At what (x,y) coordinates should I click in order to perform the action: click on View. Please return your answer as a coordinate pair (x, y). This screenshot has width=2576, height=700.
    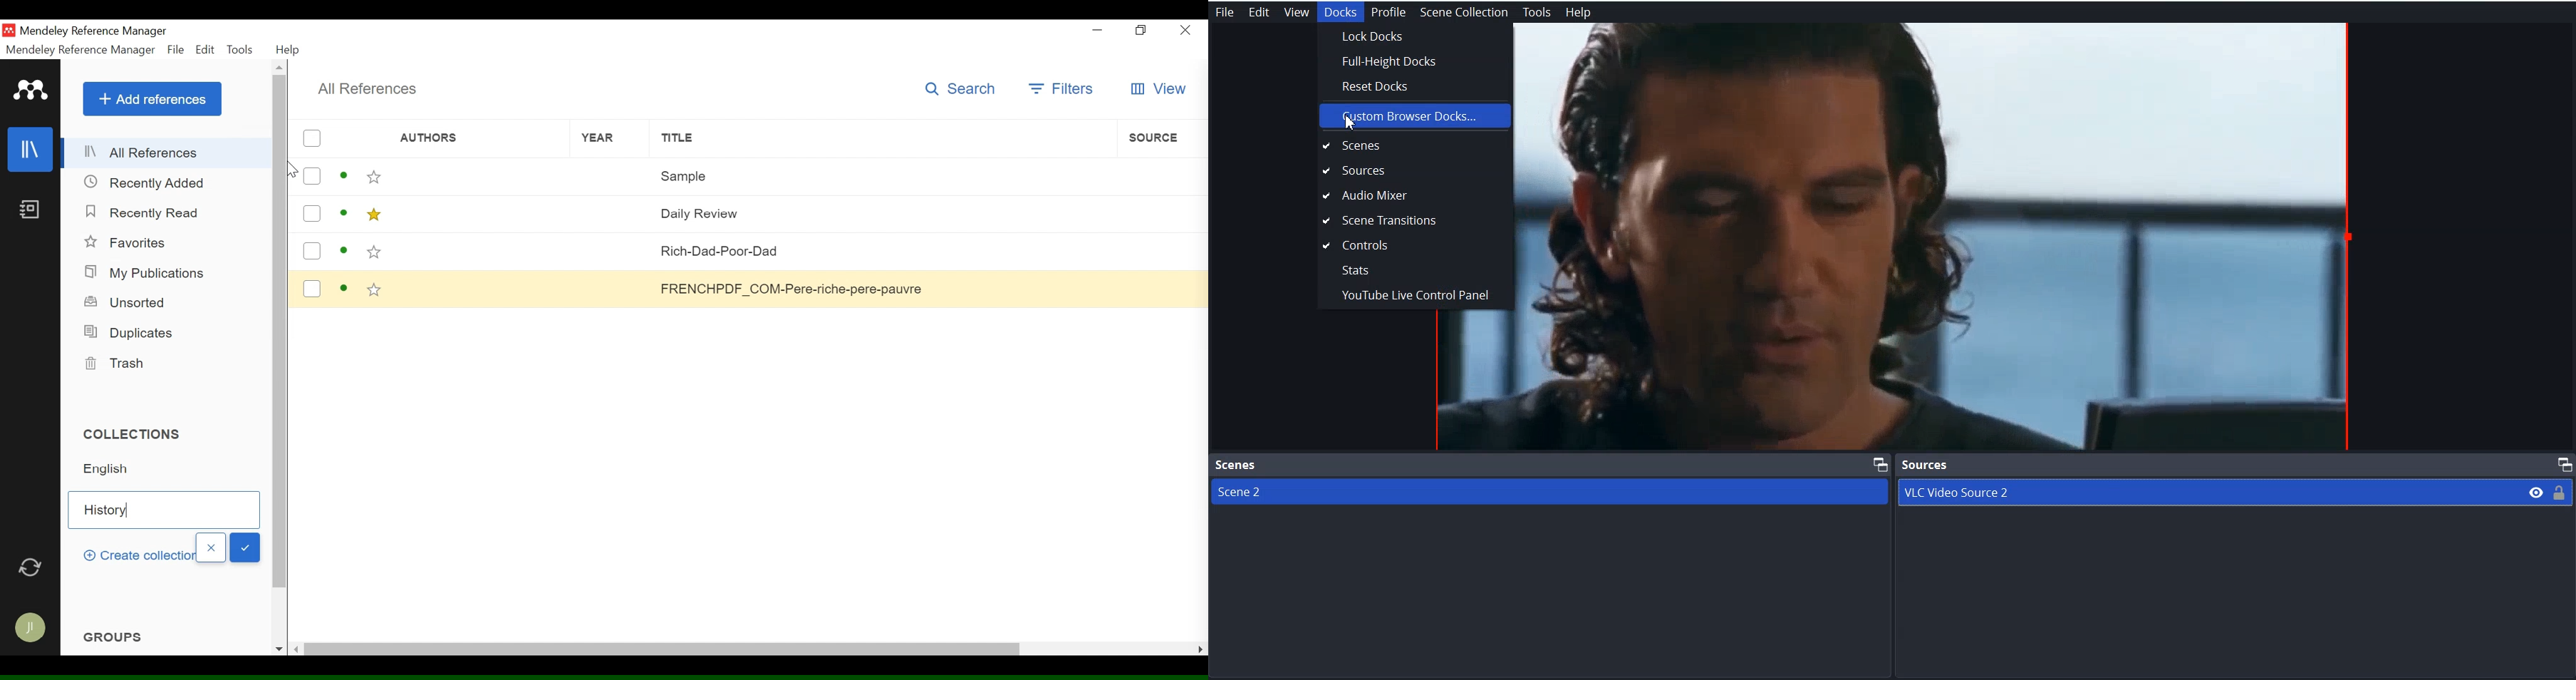
    Looking at the image, I should click on (1158, 90).